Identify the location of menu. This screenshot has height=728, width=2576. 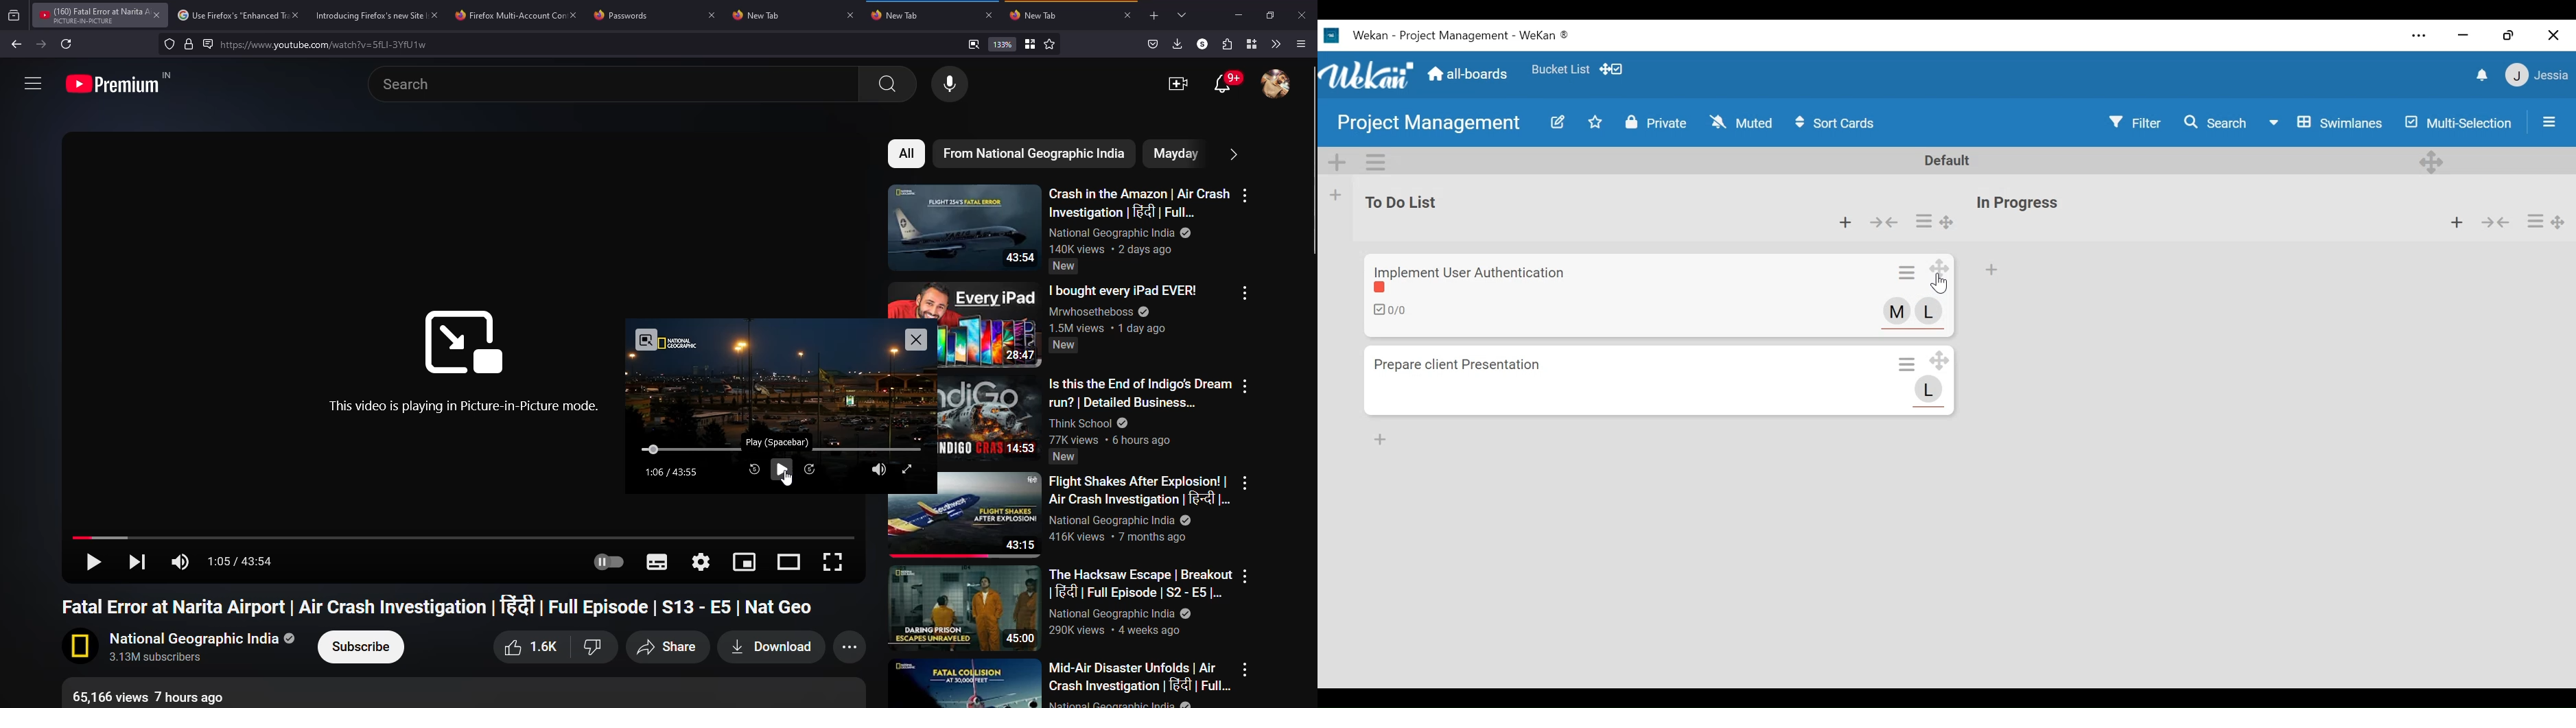
(1303, 44).